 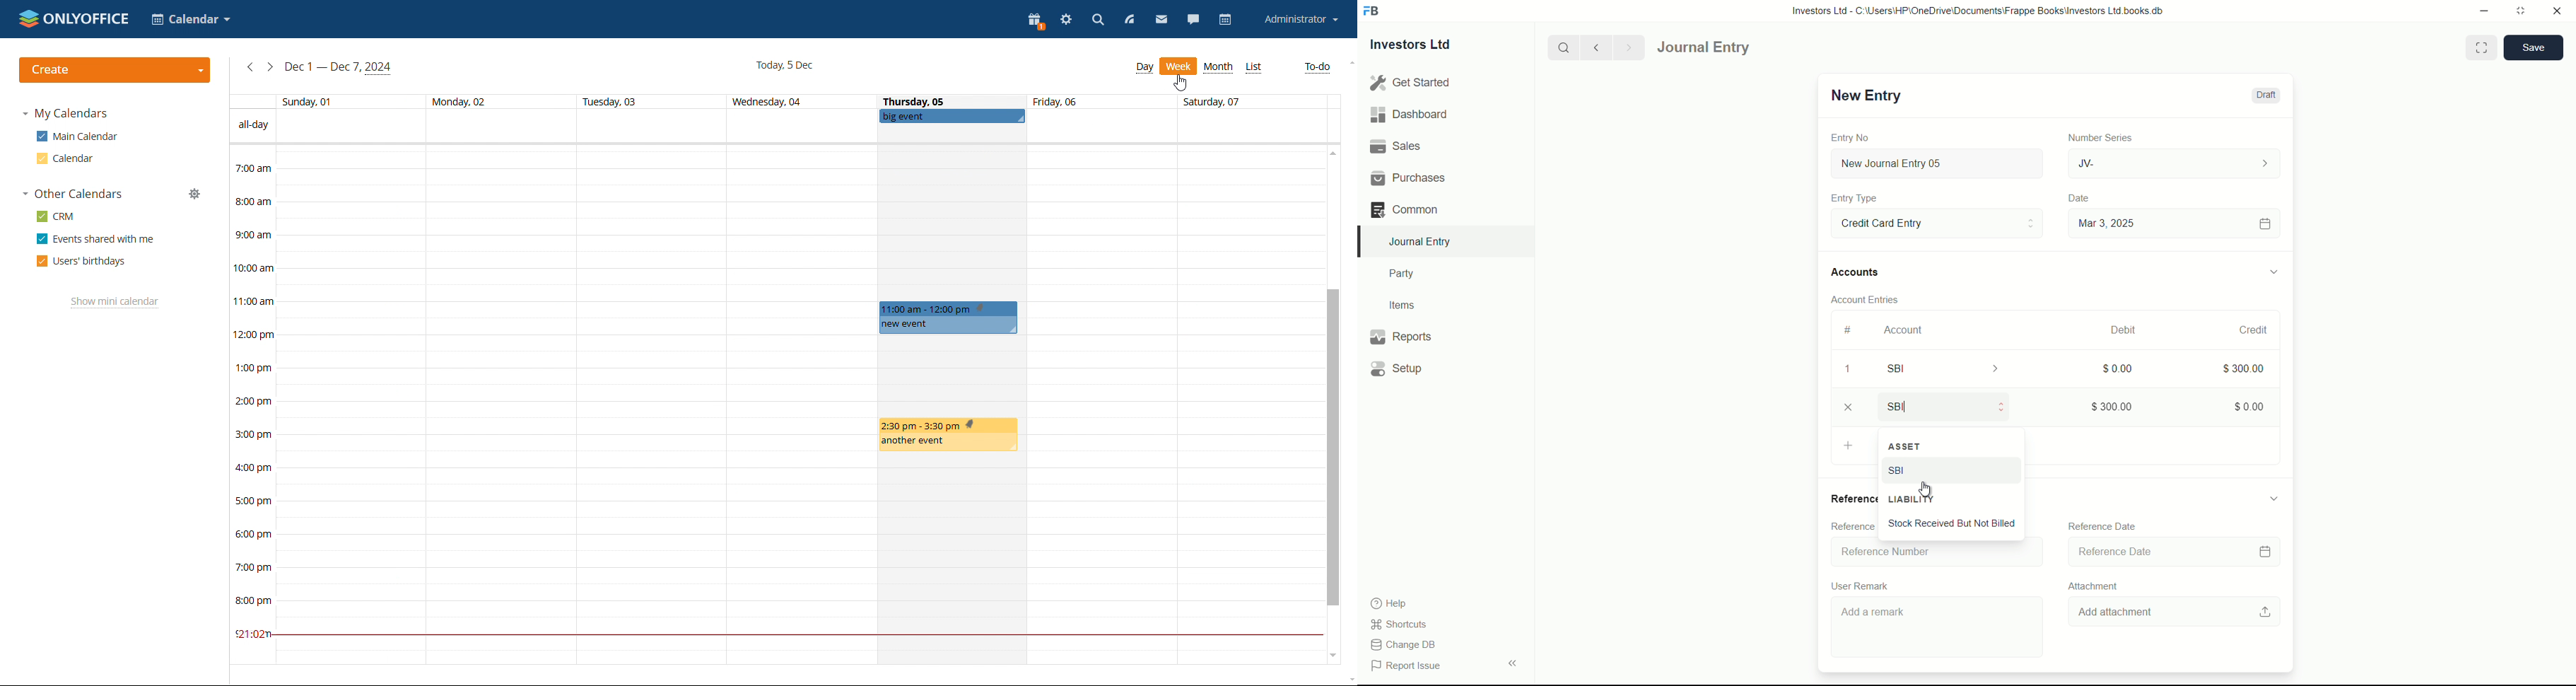 What do you see at coordinates (1941, 447) in the screenshot?
I see `ASSET` at bounding box center [1941, 447].